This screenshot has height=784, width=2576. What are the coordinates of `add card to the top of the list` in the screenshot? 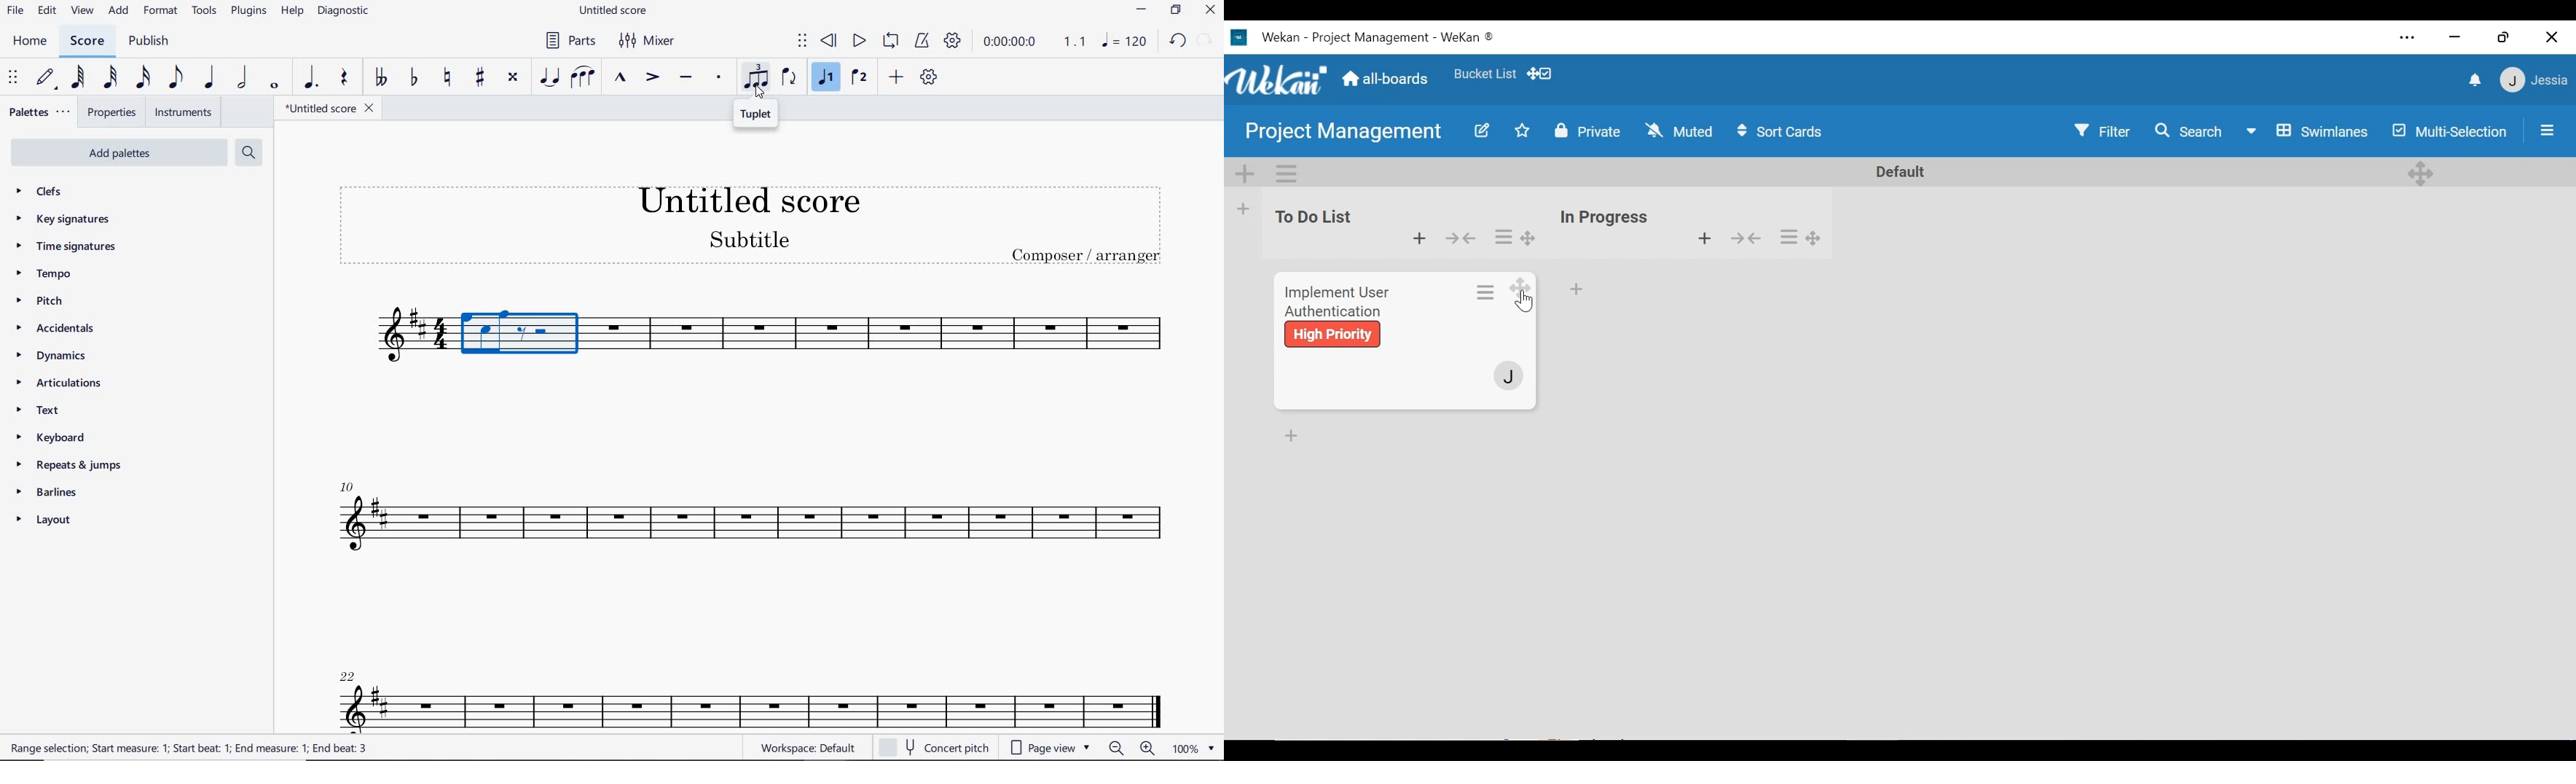 It's located at (1421, 239).